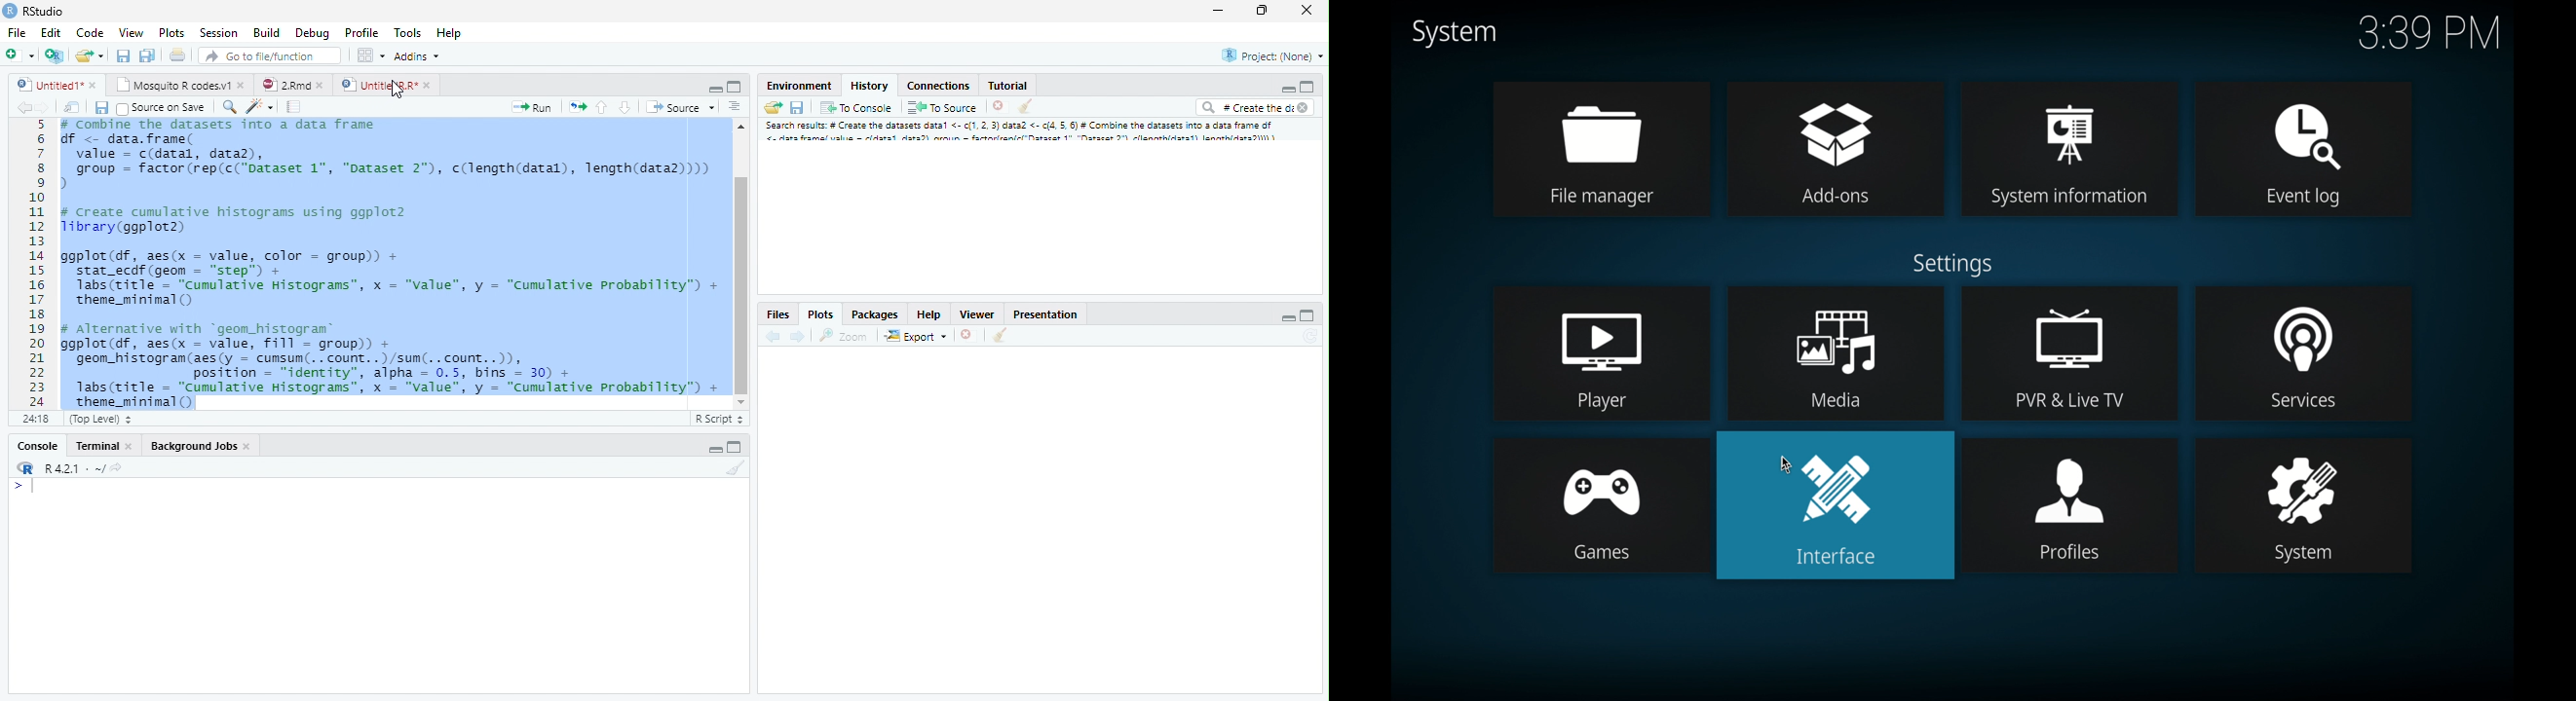 The image size is (2576, 728). Describe the element at coordinates (976, 314) in the screenshot. I see `Viewer` at that location.